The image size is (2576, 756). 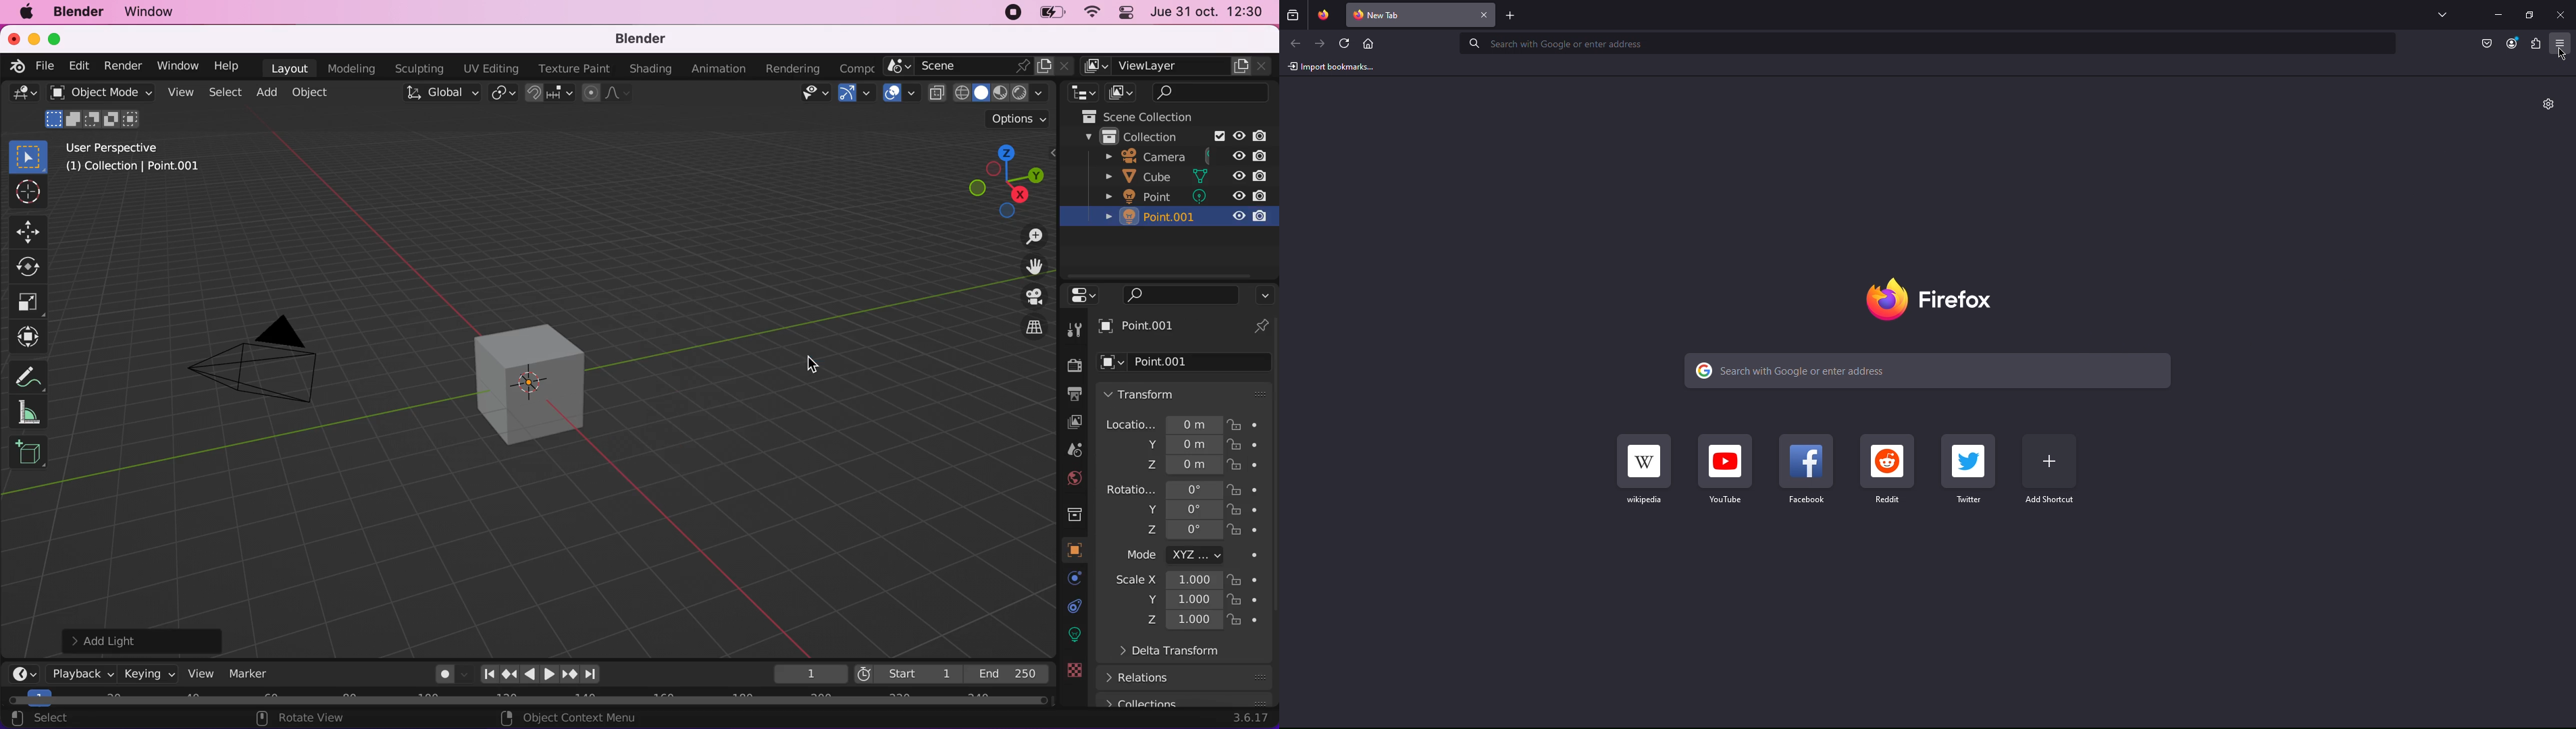 What do you see at coordinates (1178, 65) in the screenshot?
I see `view layer` at bounding box center [1178, 65].